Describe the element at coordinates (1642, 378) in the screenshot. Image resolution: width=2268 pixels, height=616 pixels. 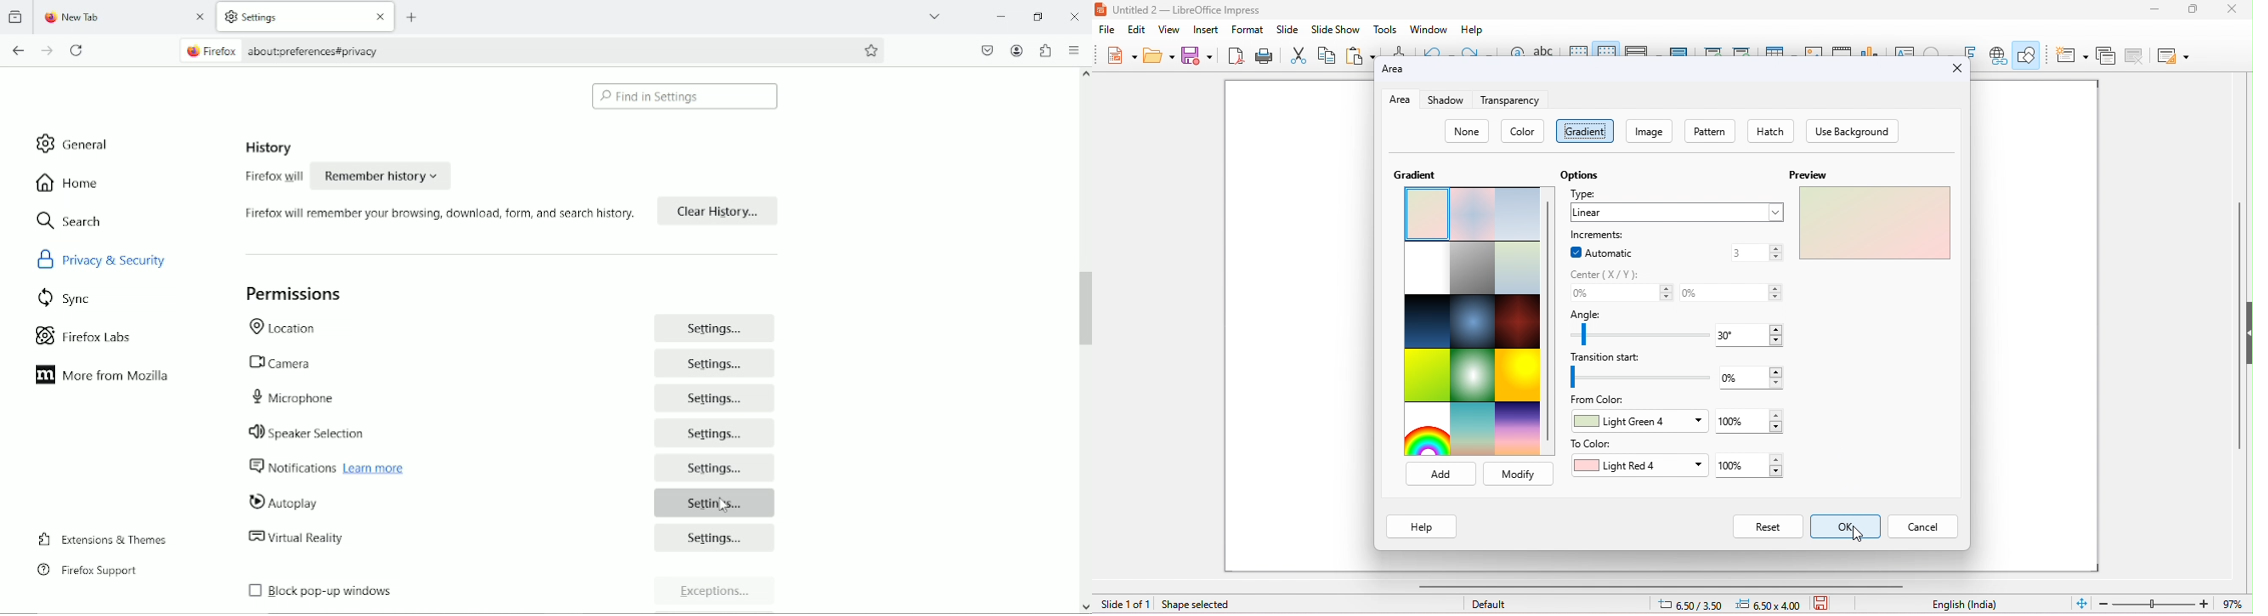
I see `transition start` at that location.